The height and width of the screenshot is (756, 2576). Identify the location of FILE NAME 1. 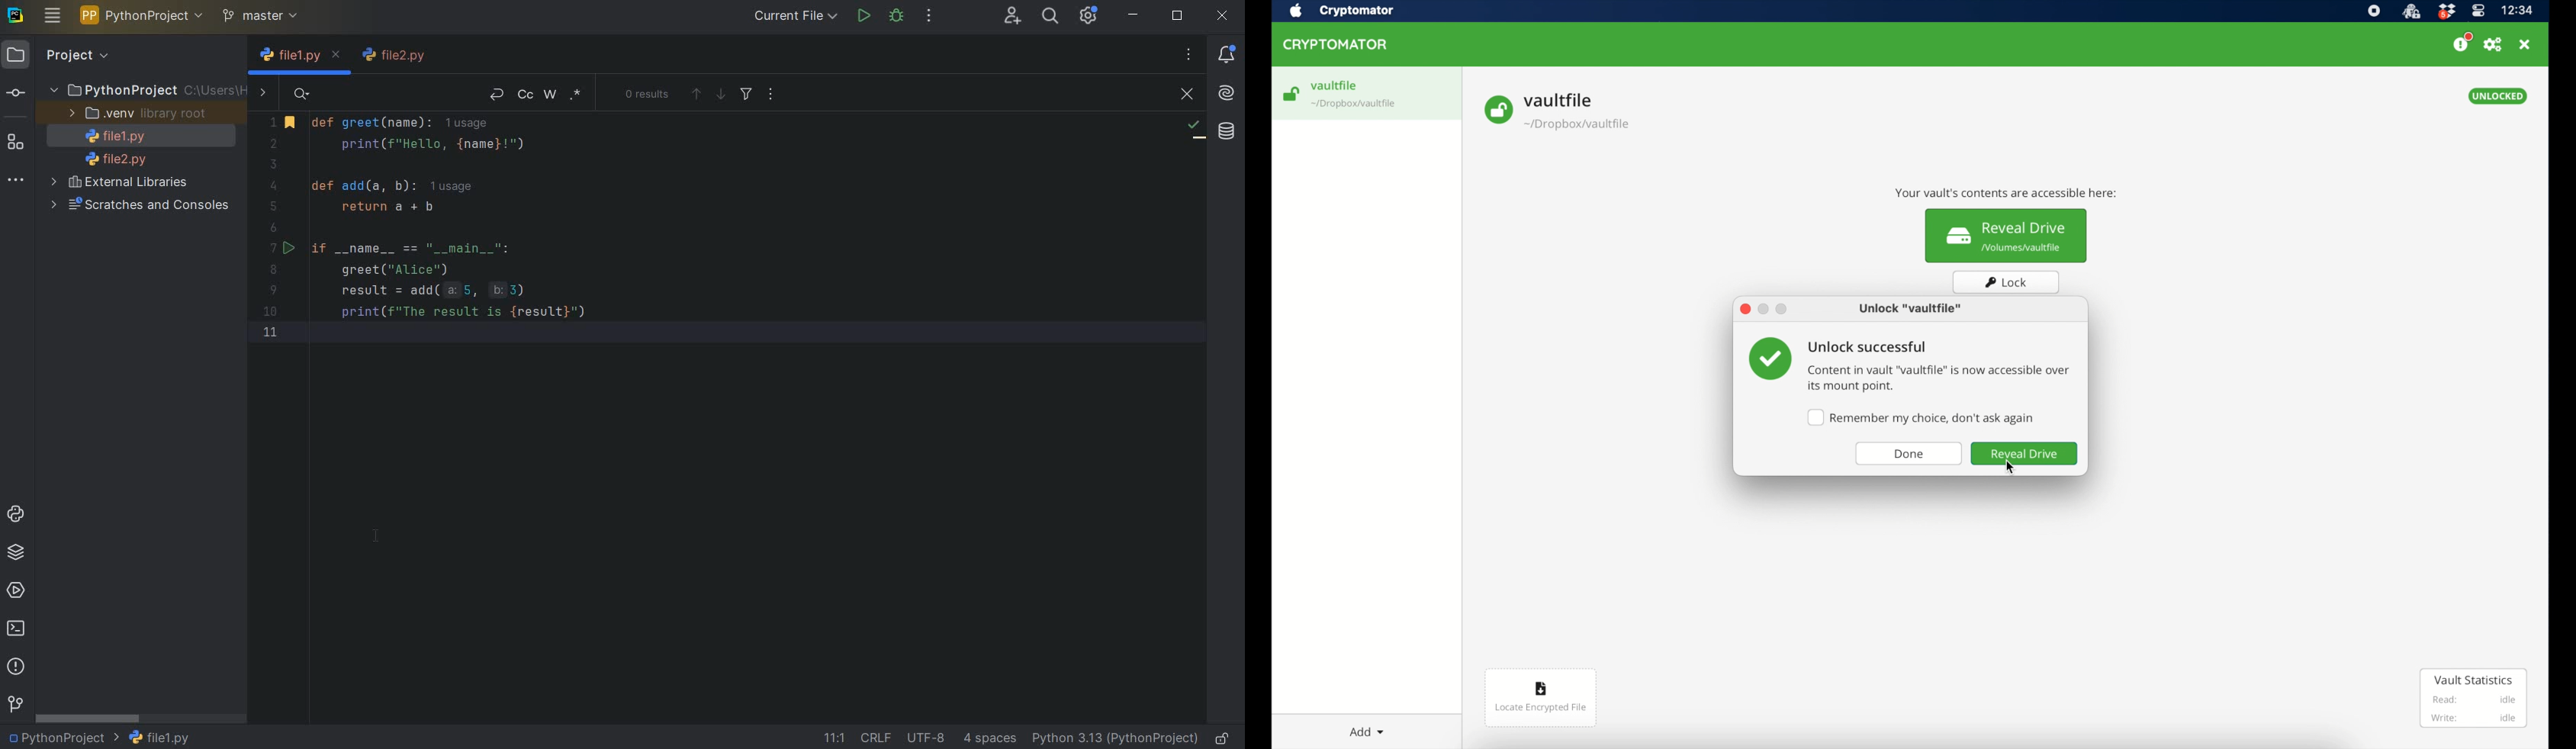
(300, 55).